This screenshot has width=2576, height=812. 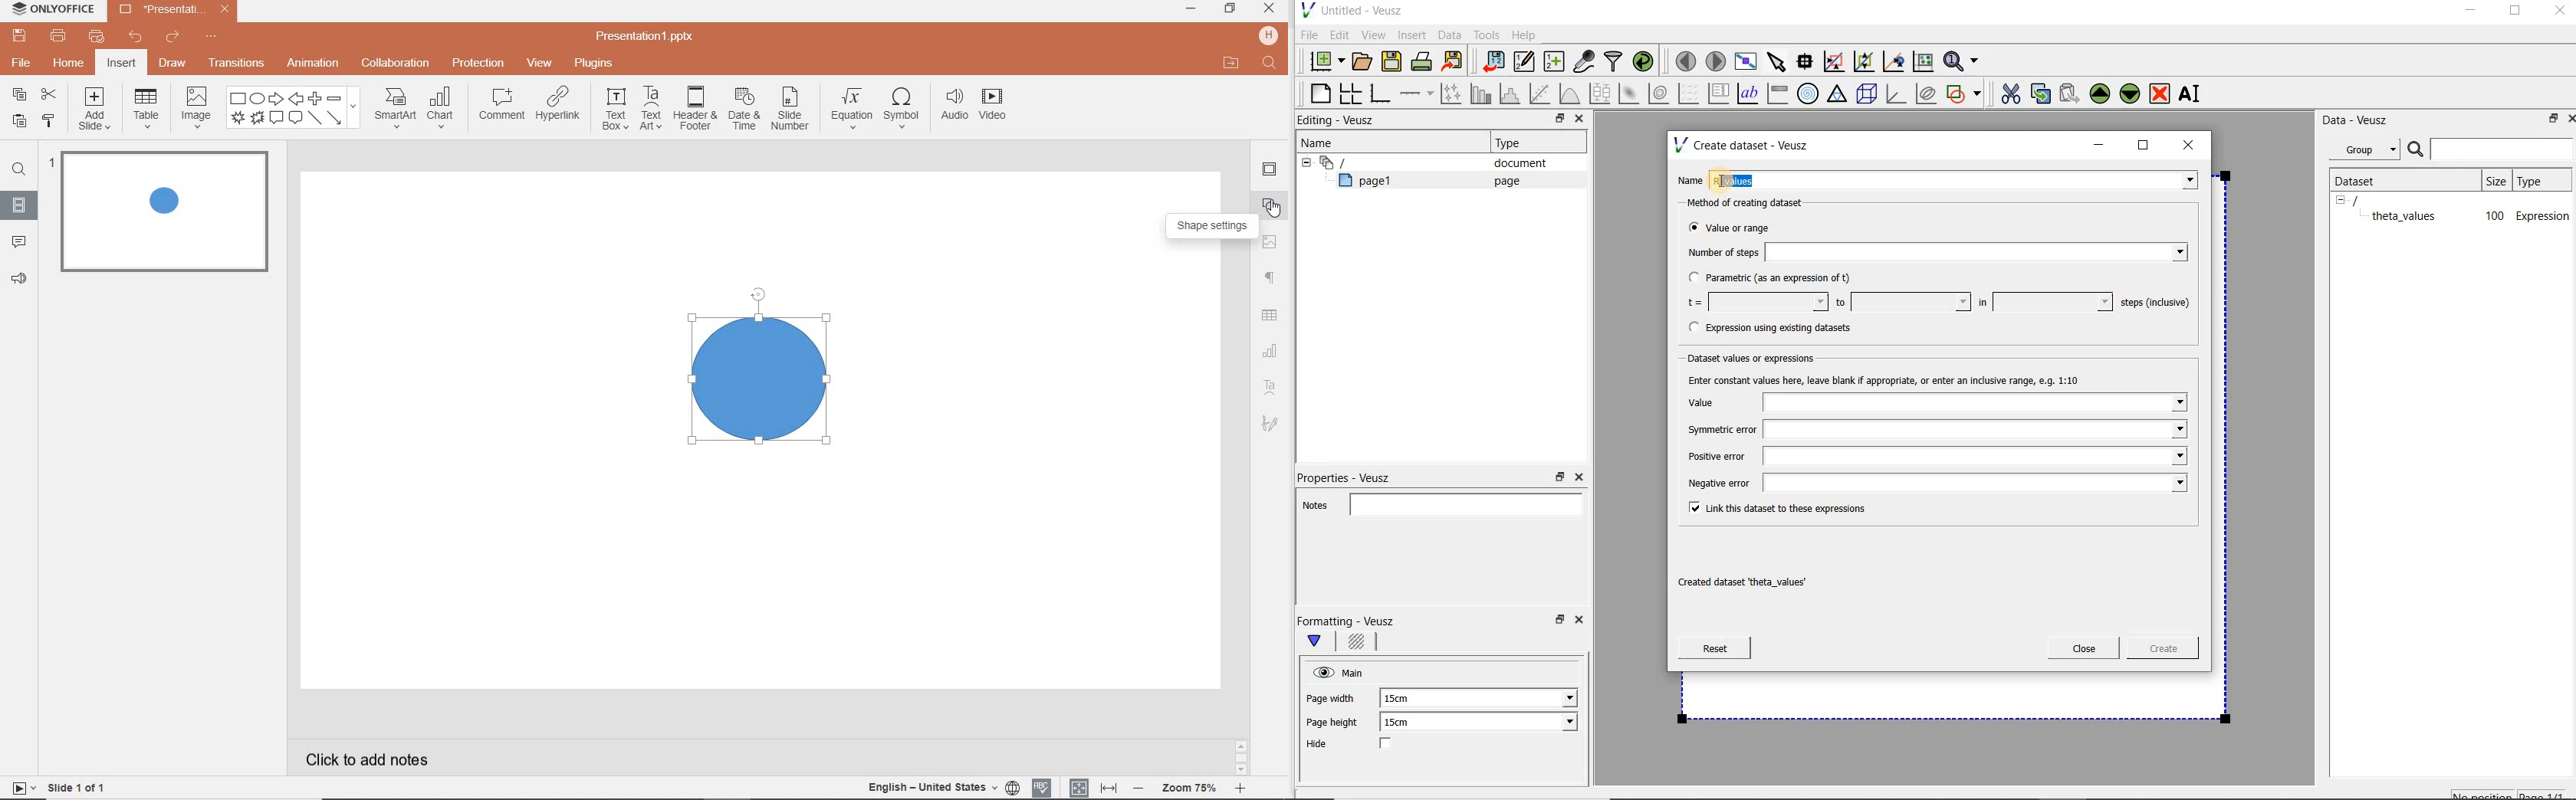 What do you see at coordinates (952, 107) in the screenshot?
I see `audio` at bounding box center [952, 107].